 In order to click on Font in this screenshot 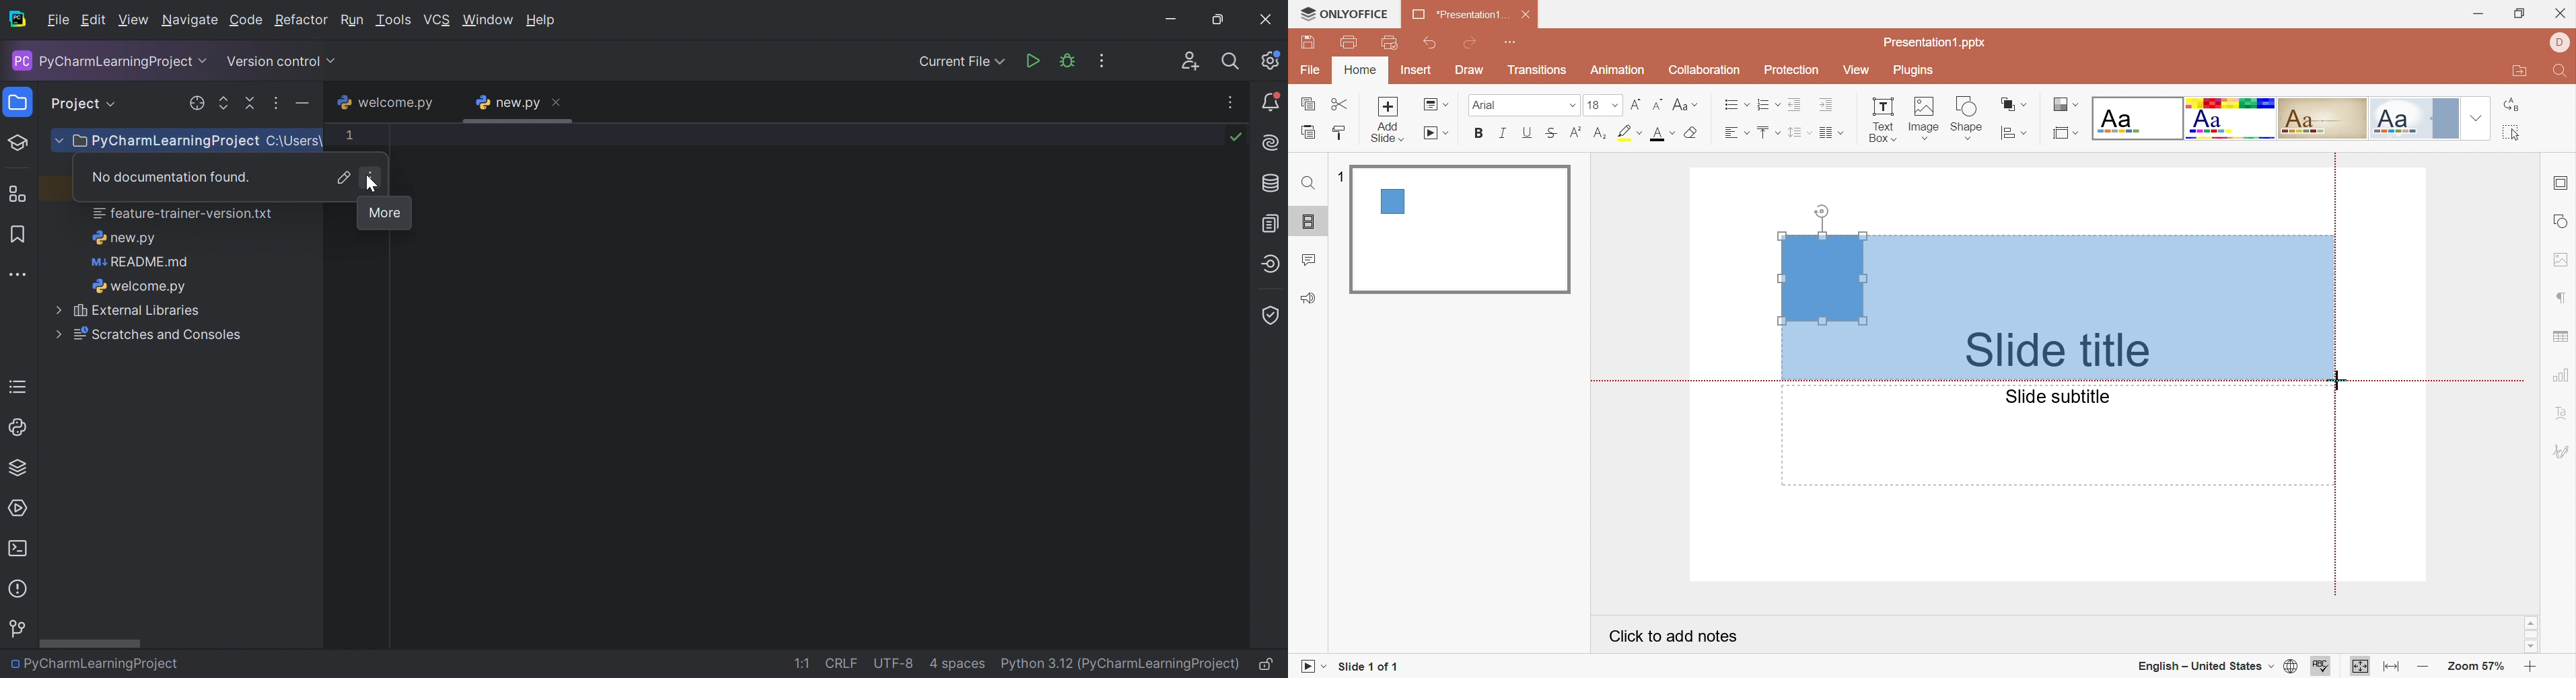, I will do `click(1523, 105)`.